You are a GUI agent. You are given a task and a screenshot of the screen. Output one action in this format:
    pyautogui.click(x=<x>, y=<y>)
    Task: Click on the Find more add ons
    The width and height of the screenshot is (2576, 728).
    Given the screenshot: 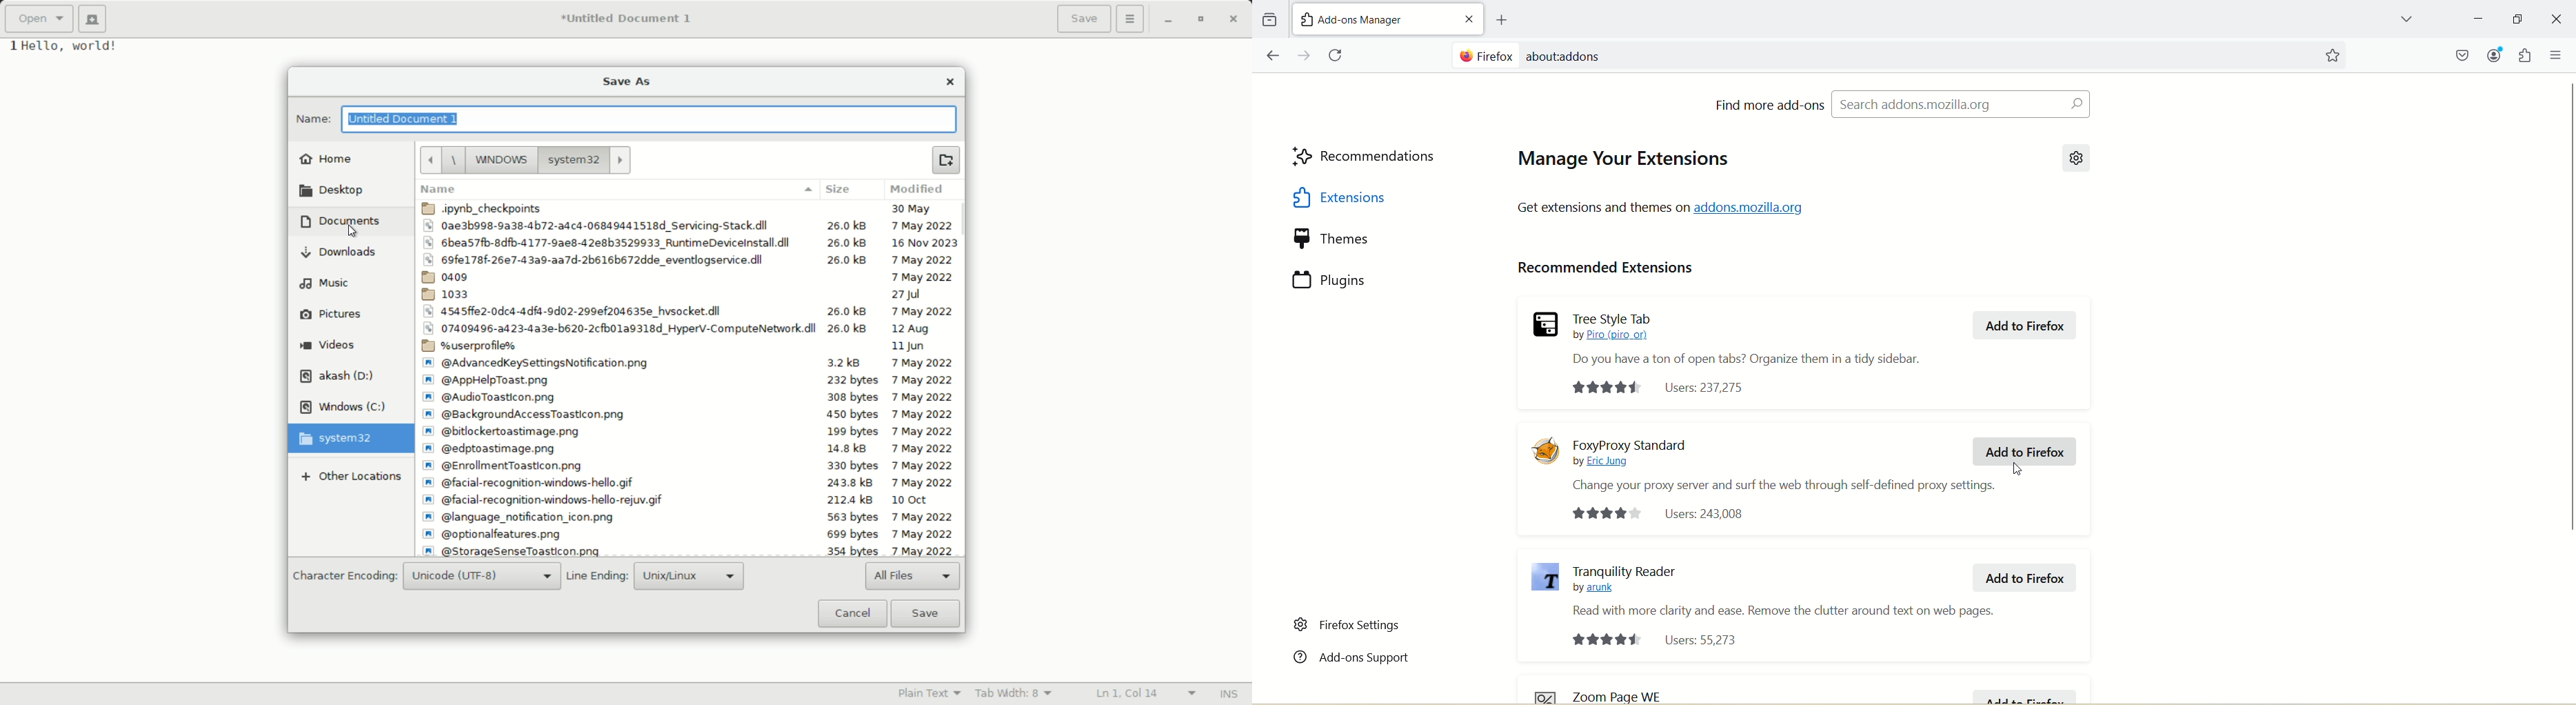 What is the action you would take?
    pyautogui.click(x=1769, y=104)
    